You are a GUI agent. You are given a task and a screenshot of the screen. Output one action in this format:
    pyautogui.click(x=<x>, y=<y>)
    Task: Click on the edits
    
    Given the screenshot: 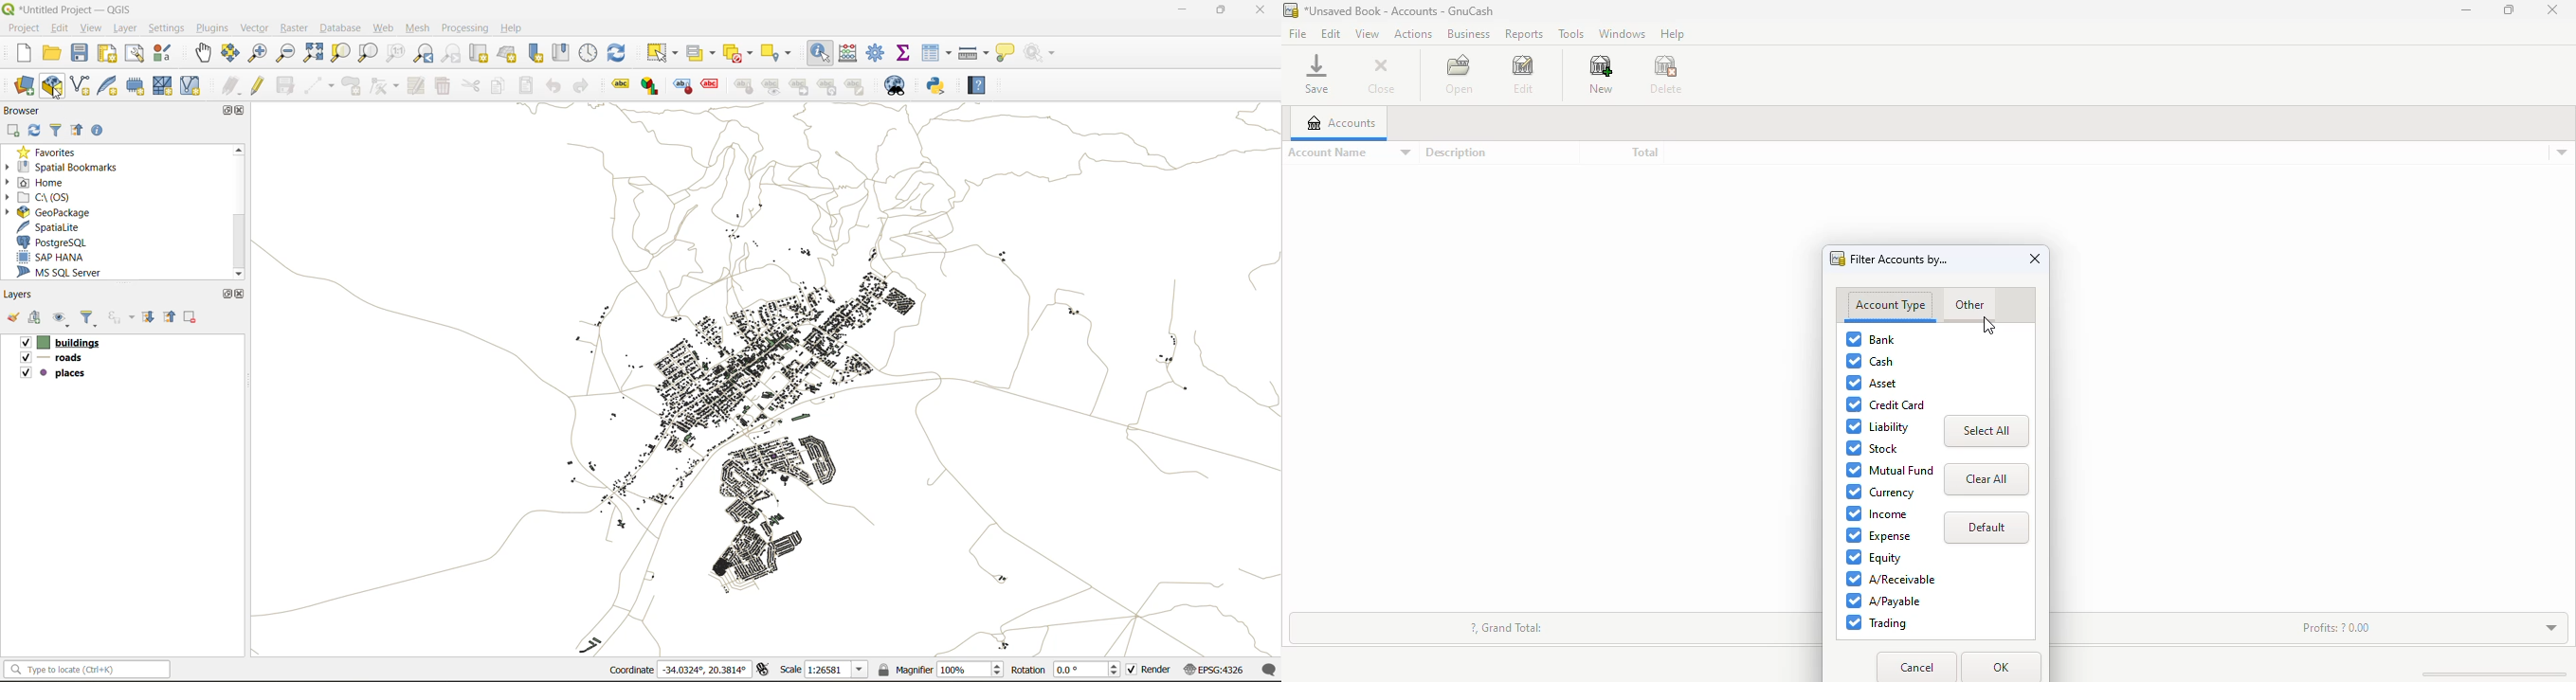 What is the action you would take?
    pyautogui.click(x=232, y=86)
    